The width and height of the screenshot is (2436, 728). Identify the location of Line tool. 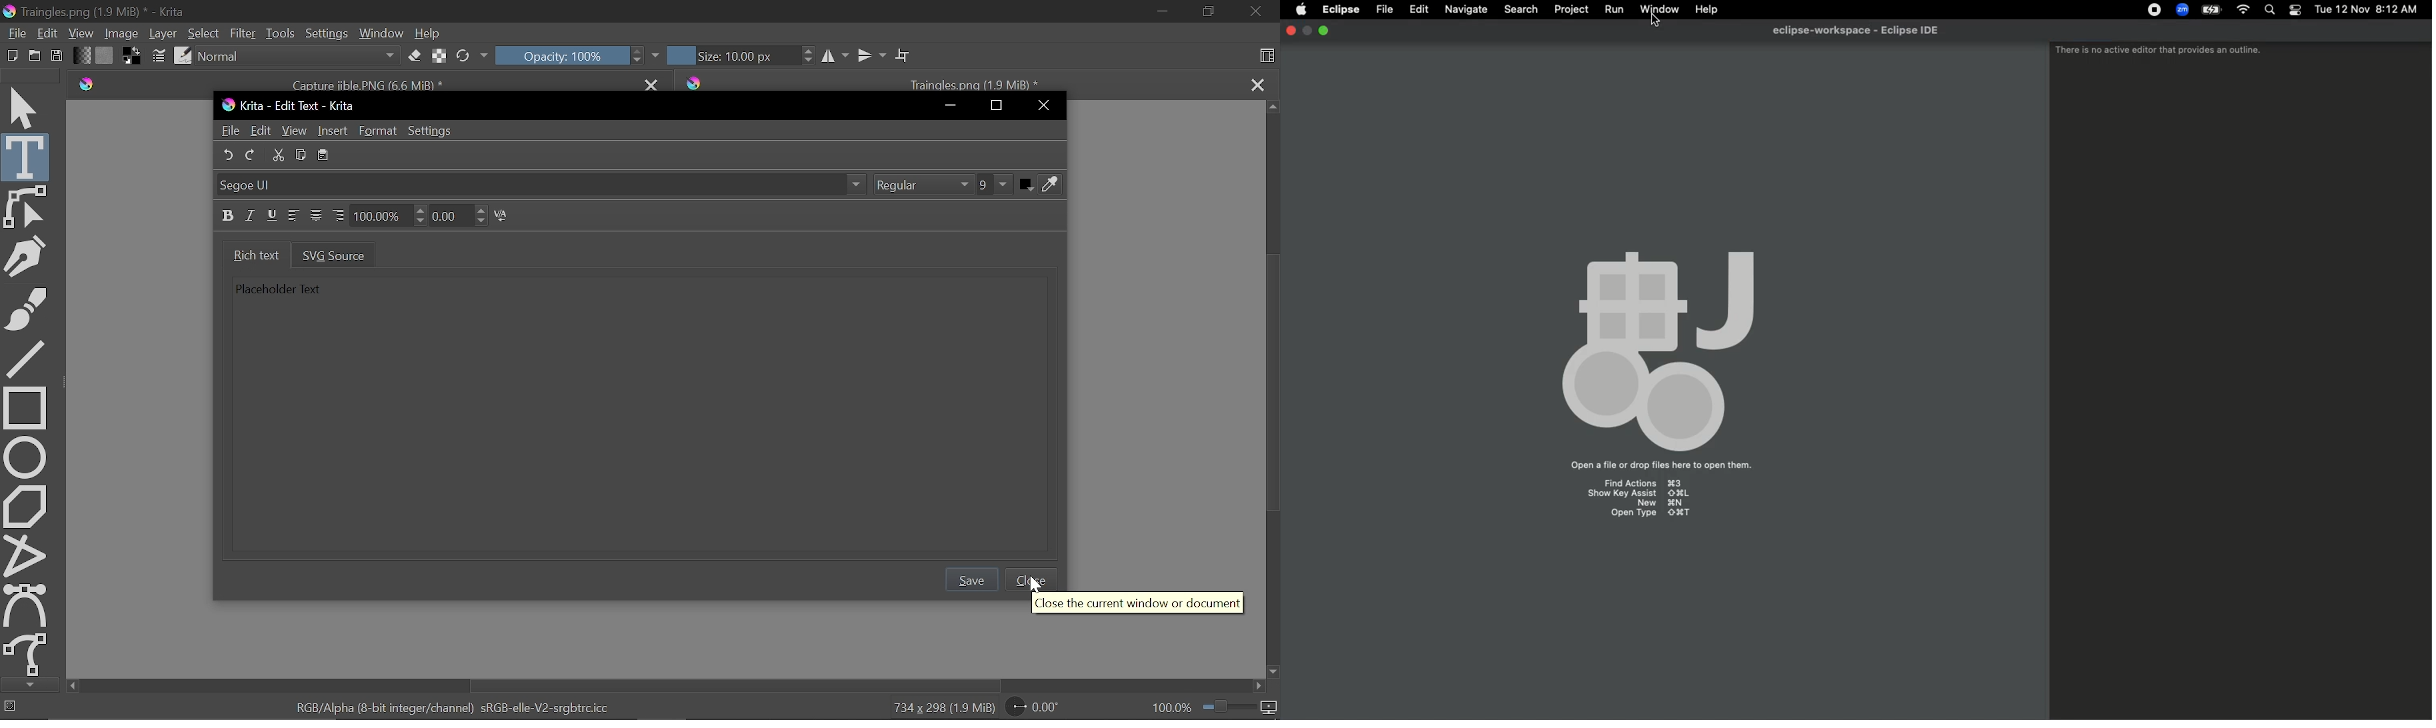
(26, 357).